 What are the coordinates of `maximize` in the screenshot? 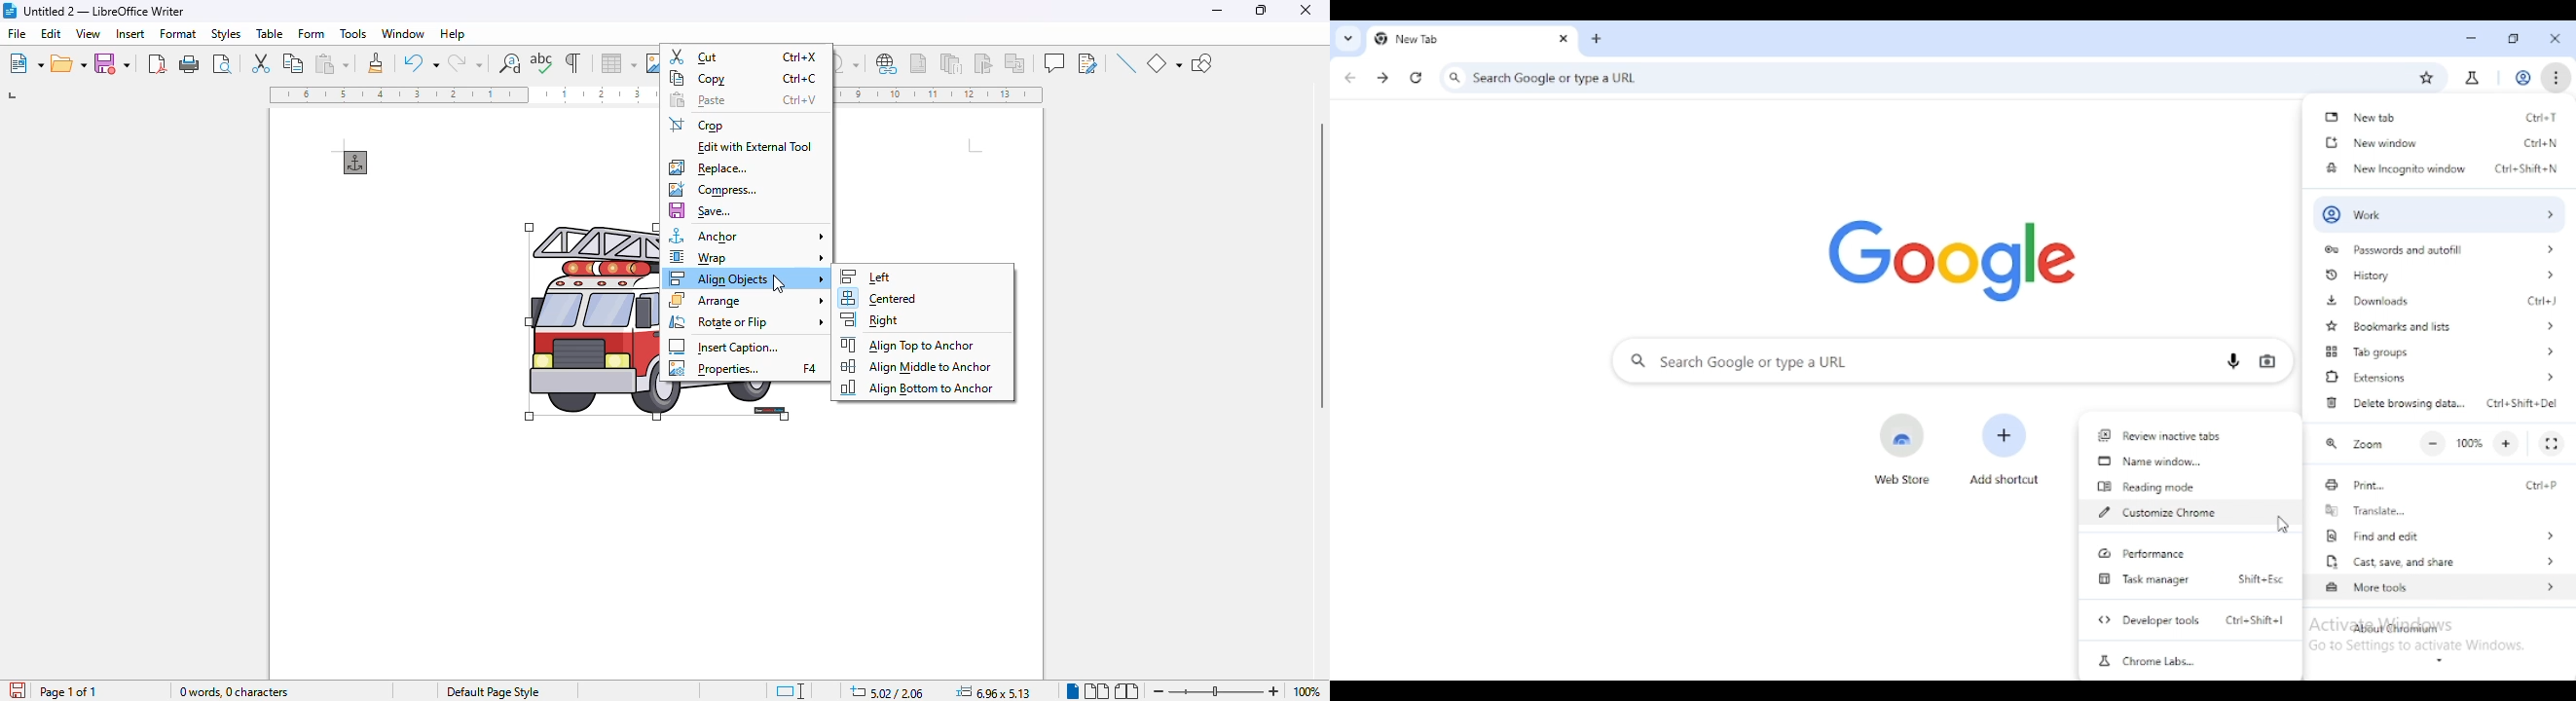 It's located at (2516, 40).